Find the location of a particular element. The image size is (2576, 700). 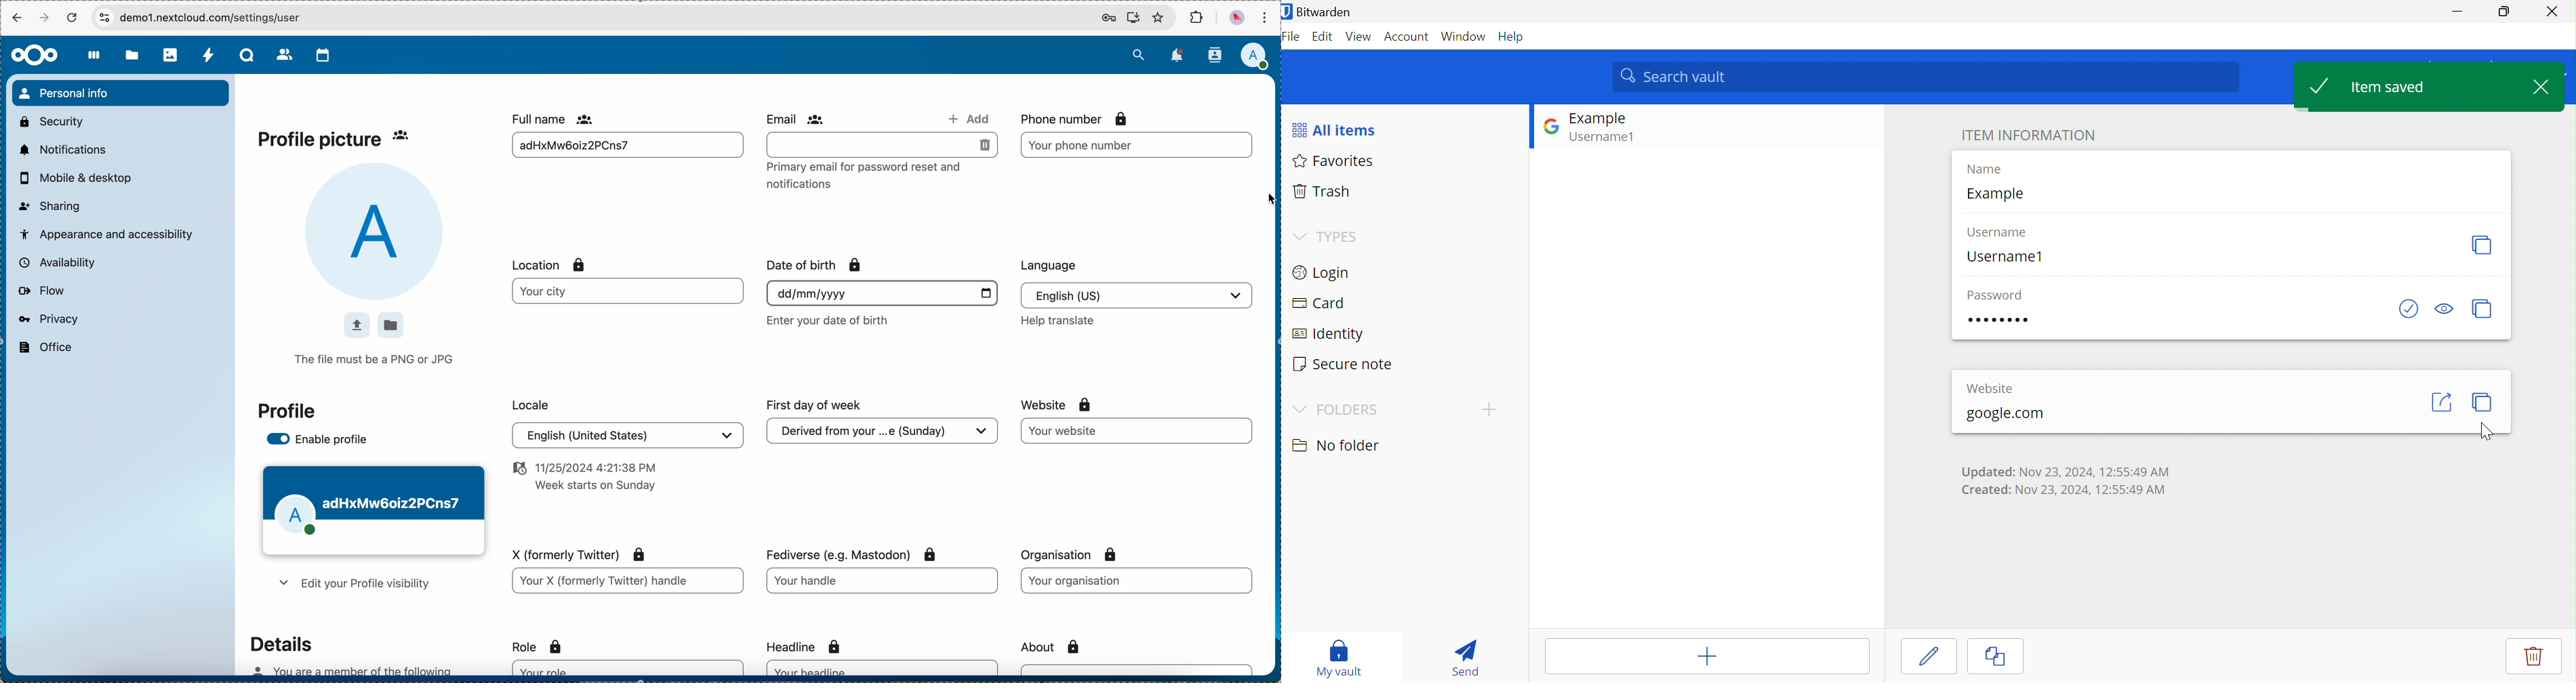

Move to organization is located at coordinates (2466, 657).